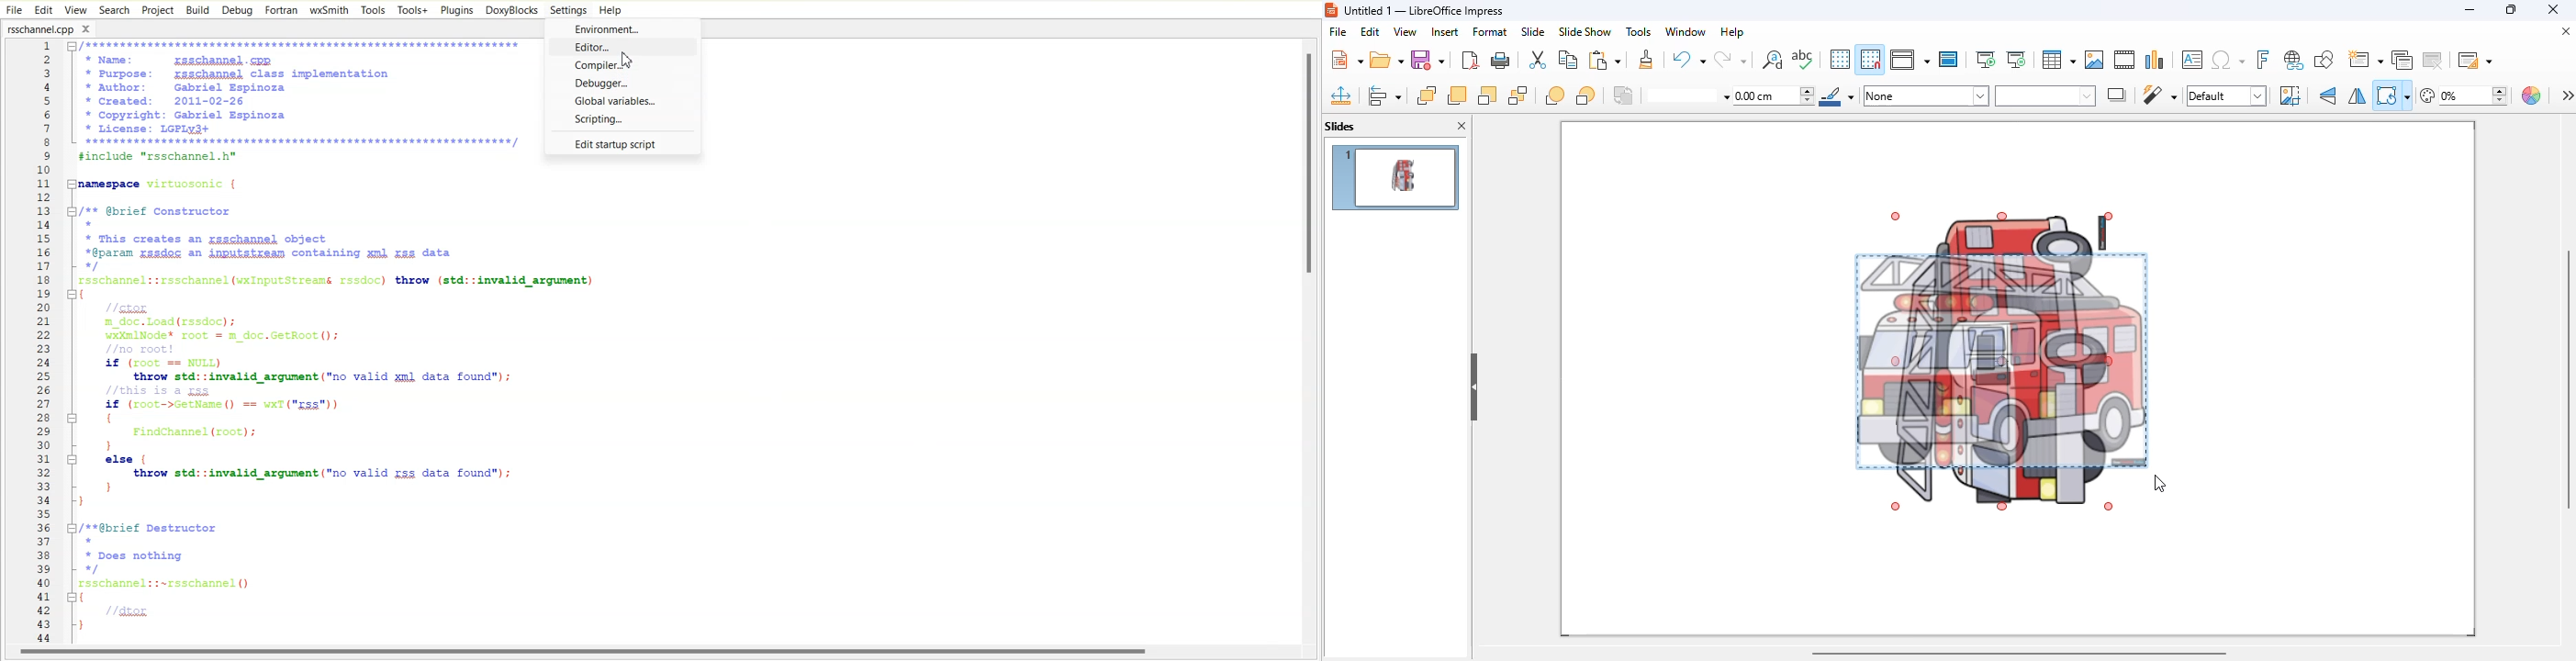  I want to click on help, so click(1732, 31).